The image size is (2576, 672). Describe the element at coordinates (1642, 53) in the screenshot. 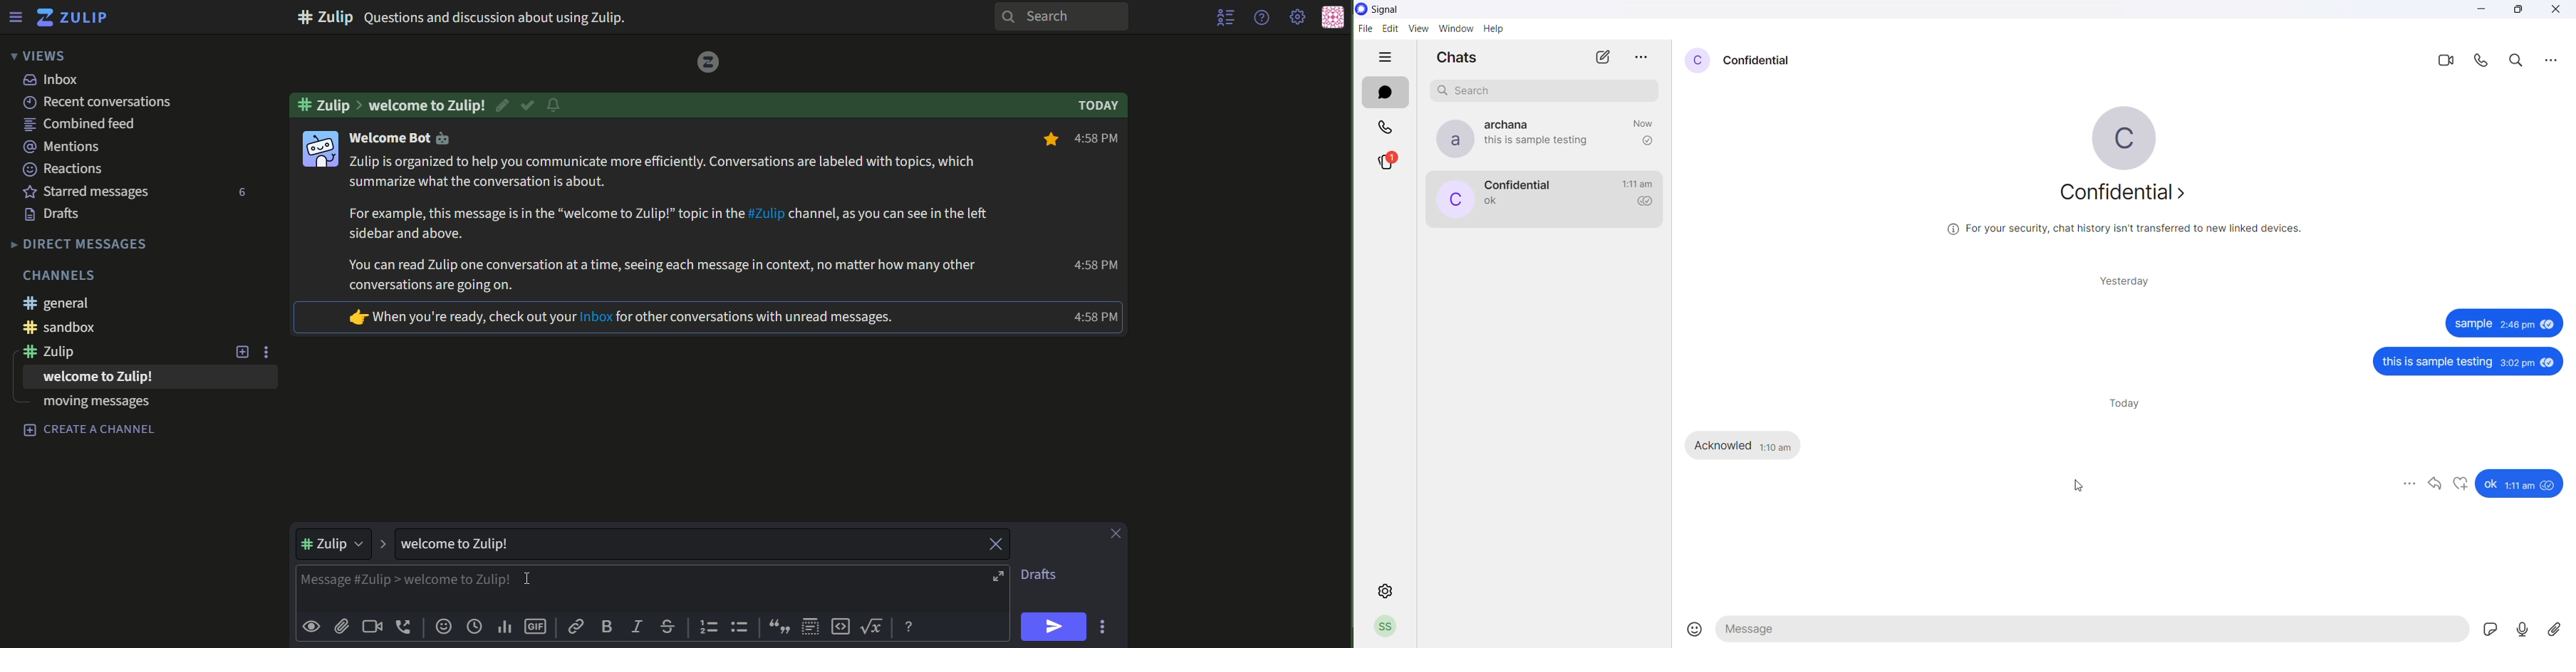

I see `more options` at that location.